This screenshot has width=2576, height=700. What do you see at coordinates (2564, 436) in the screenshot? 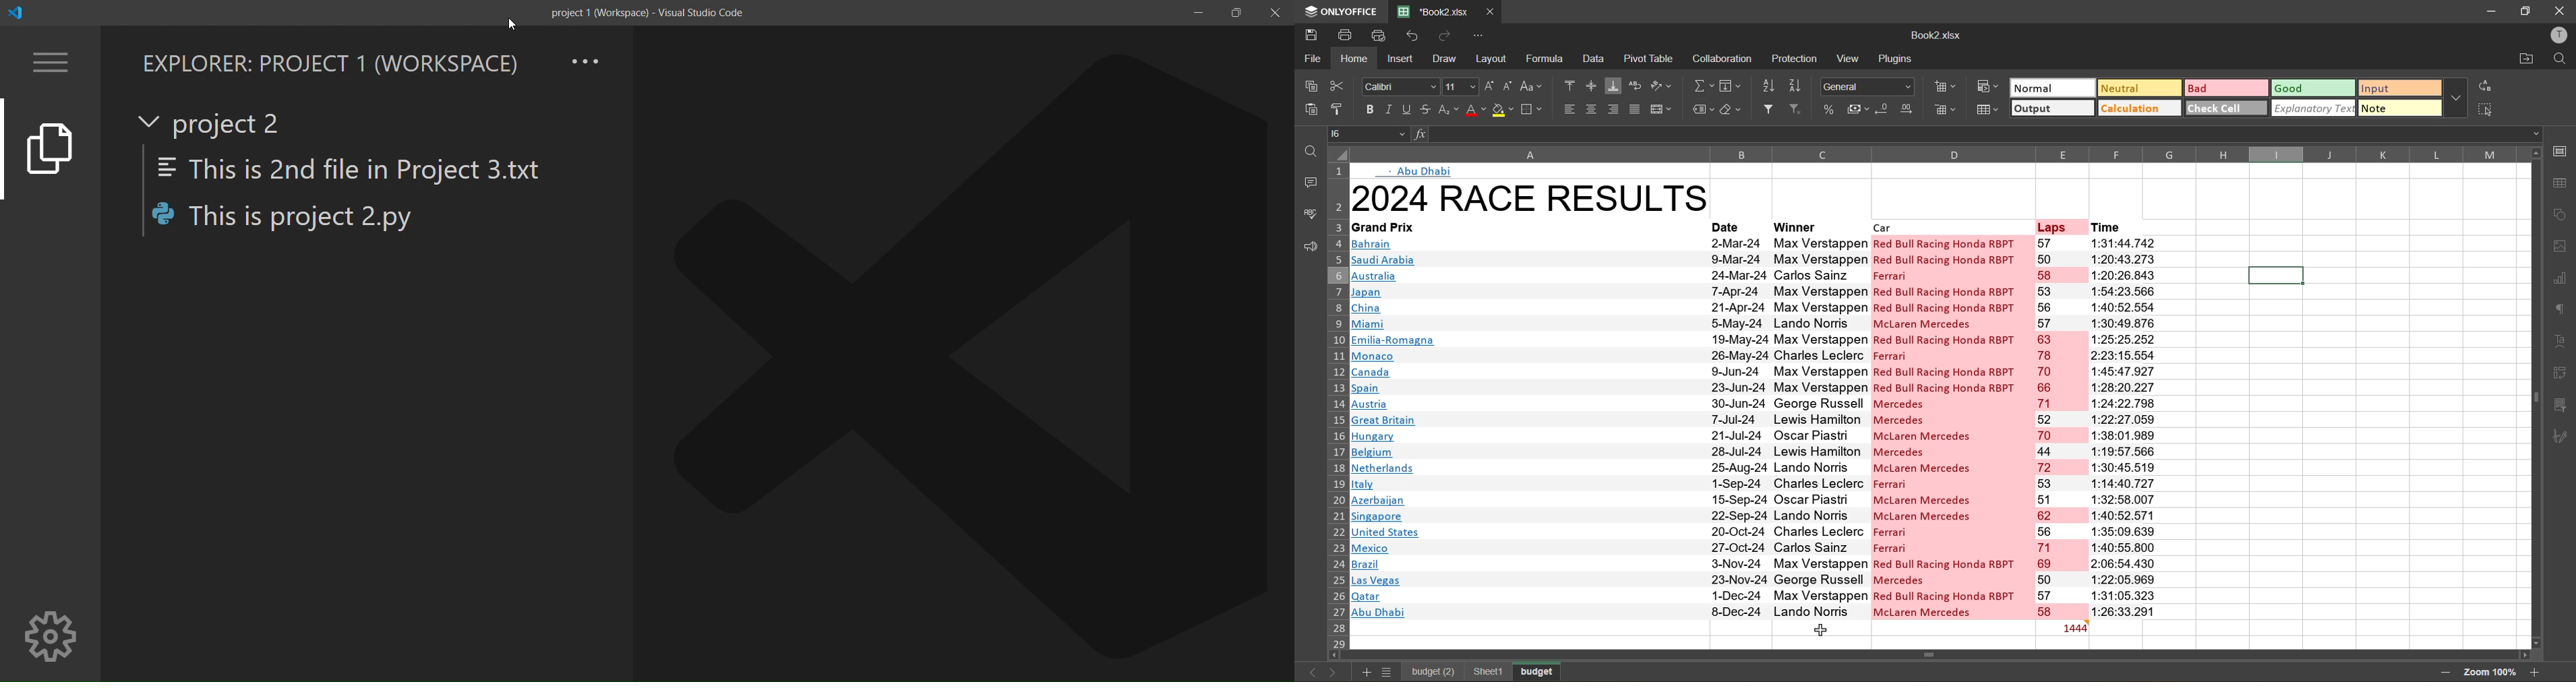
I see `signature` at bounding box center [2564, 436].